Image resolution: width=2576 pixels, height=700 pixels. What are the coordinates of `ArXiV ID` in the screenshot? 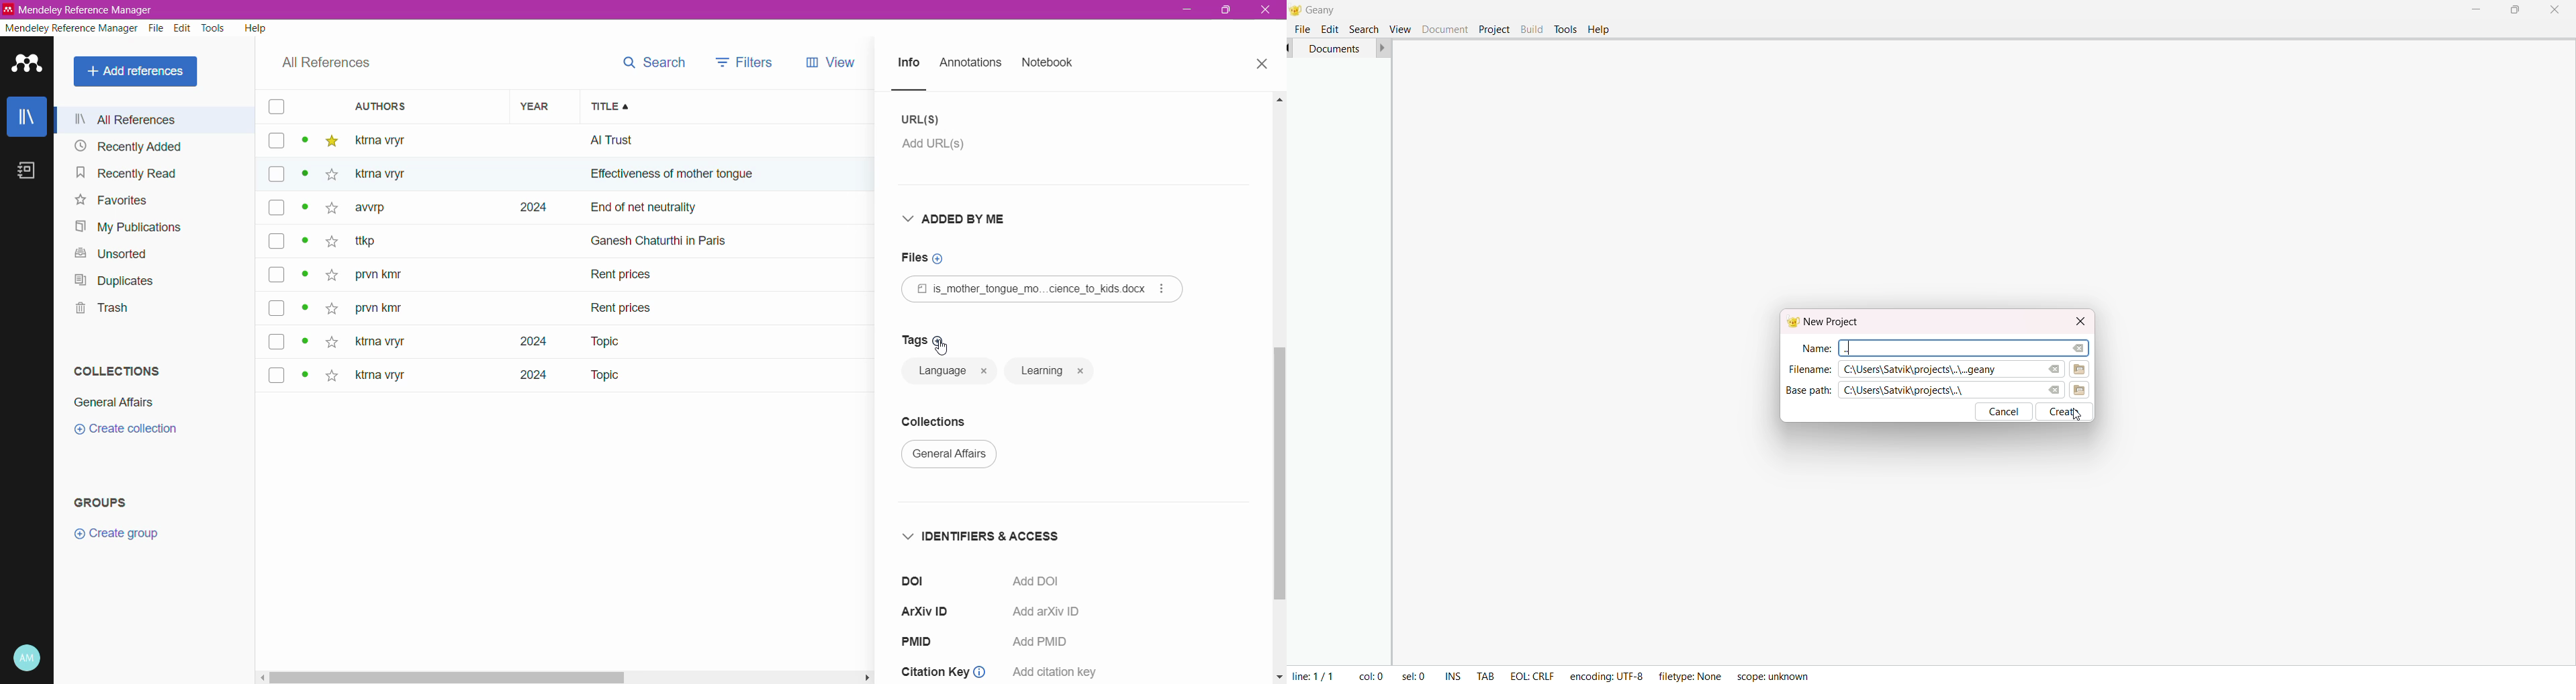 It's located at (930, 608).